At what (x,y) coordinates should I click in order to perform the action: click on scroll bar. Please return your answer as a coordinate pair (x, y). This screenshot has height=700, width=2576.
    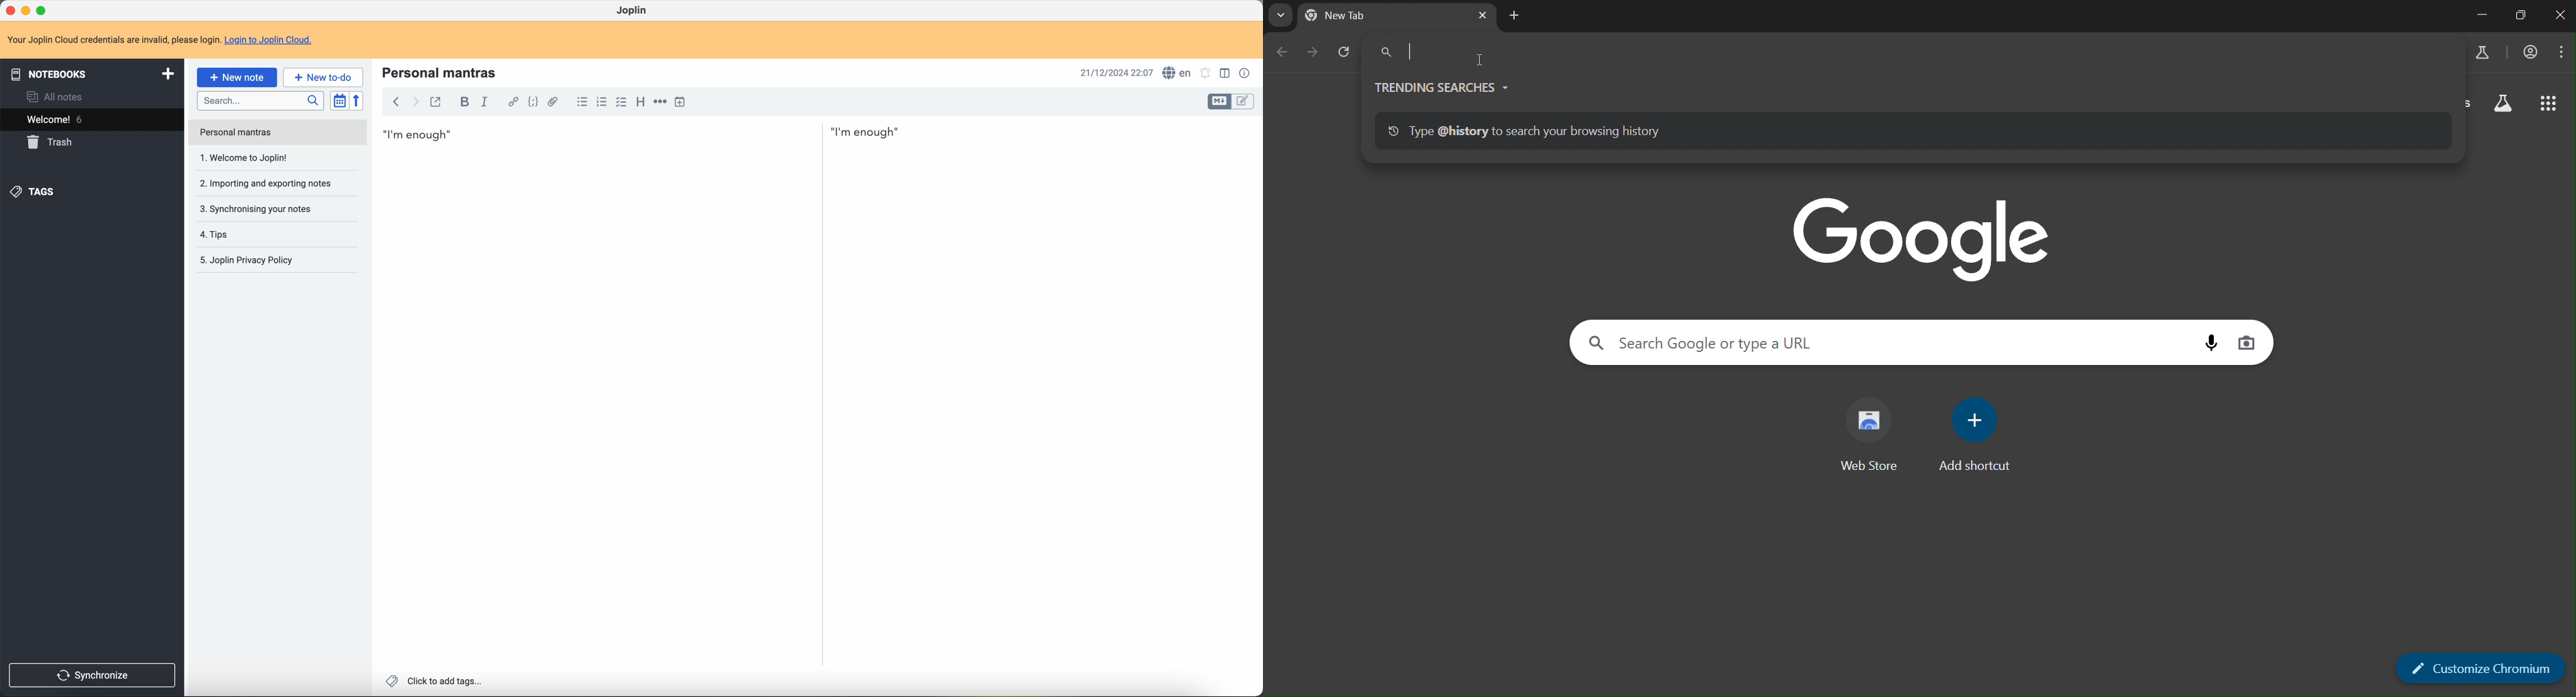
    Looking at the image, I should click on (1255, 309).